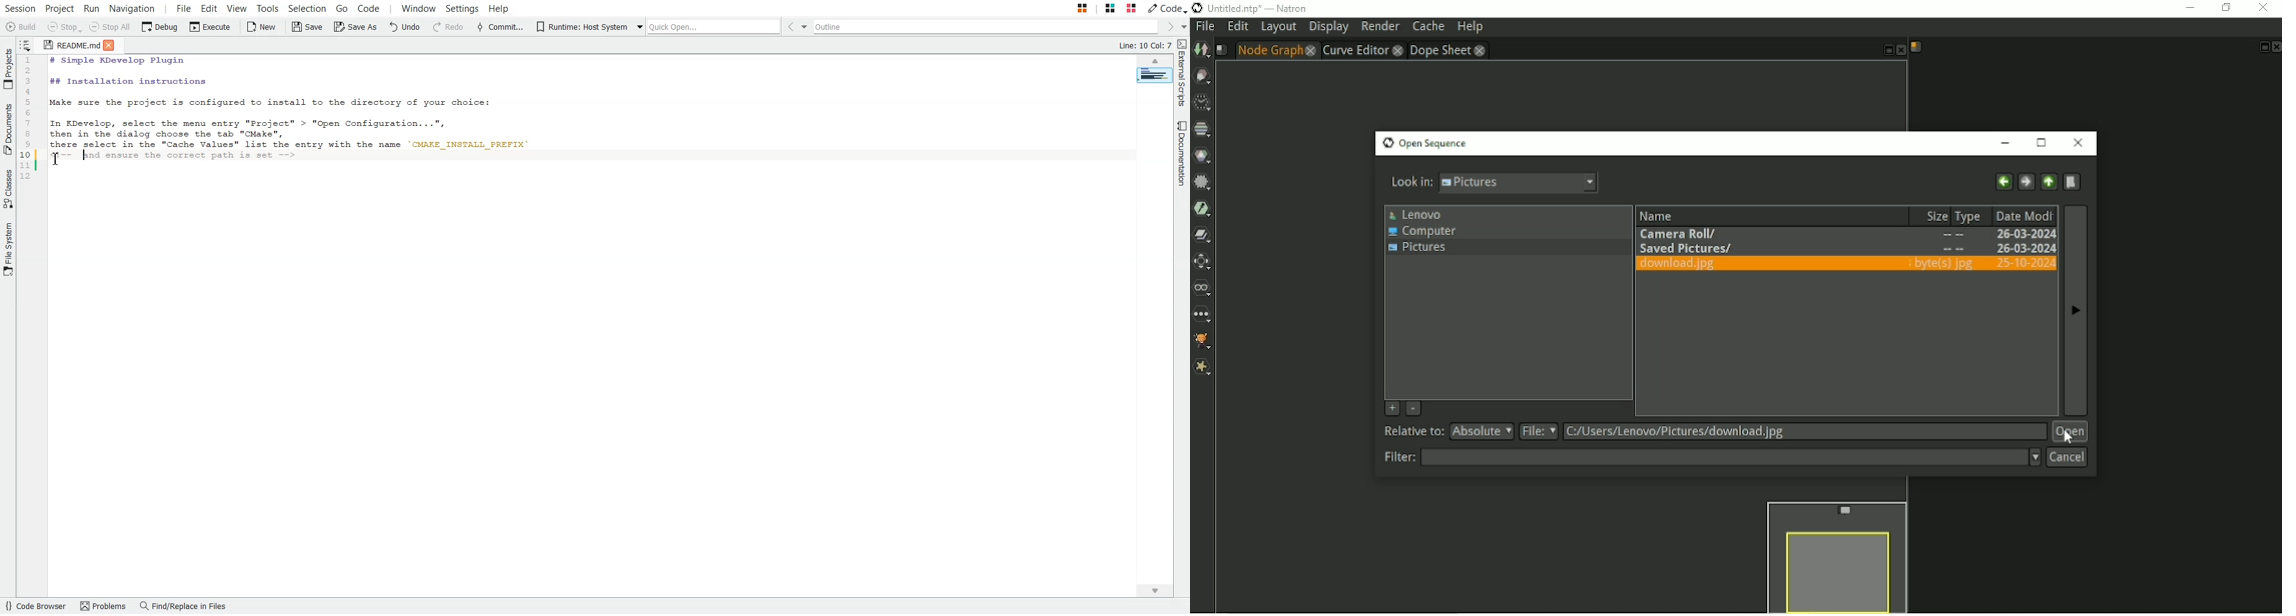 The width and height of the screenshot is (2296, 616). What do you see at coordinates (1183, 154) in the screenshot?
I see `Documentation` at bounding box center [1183, 154].